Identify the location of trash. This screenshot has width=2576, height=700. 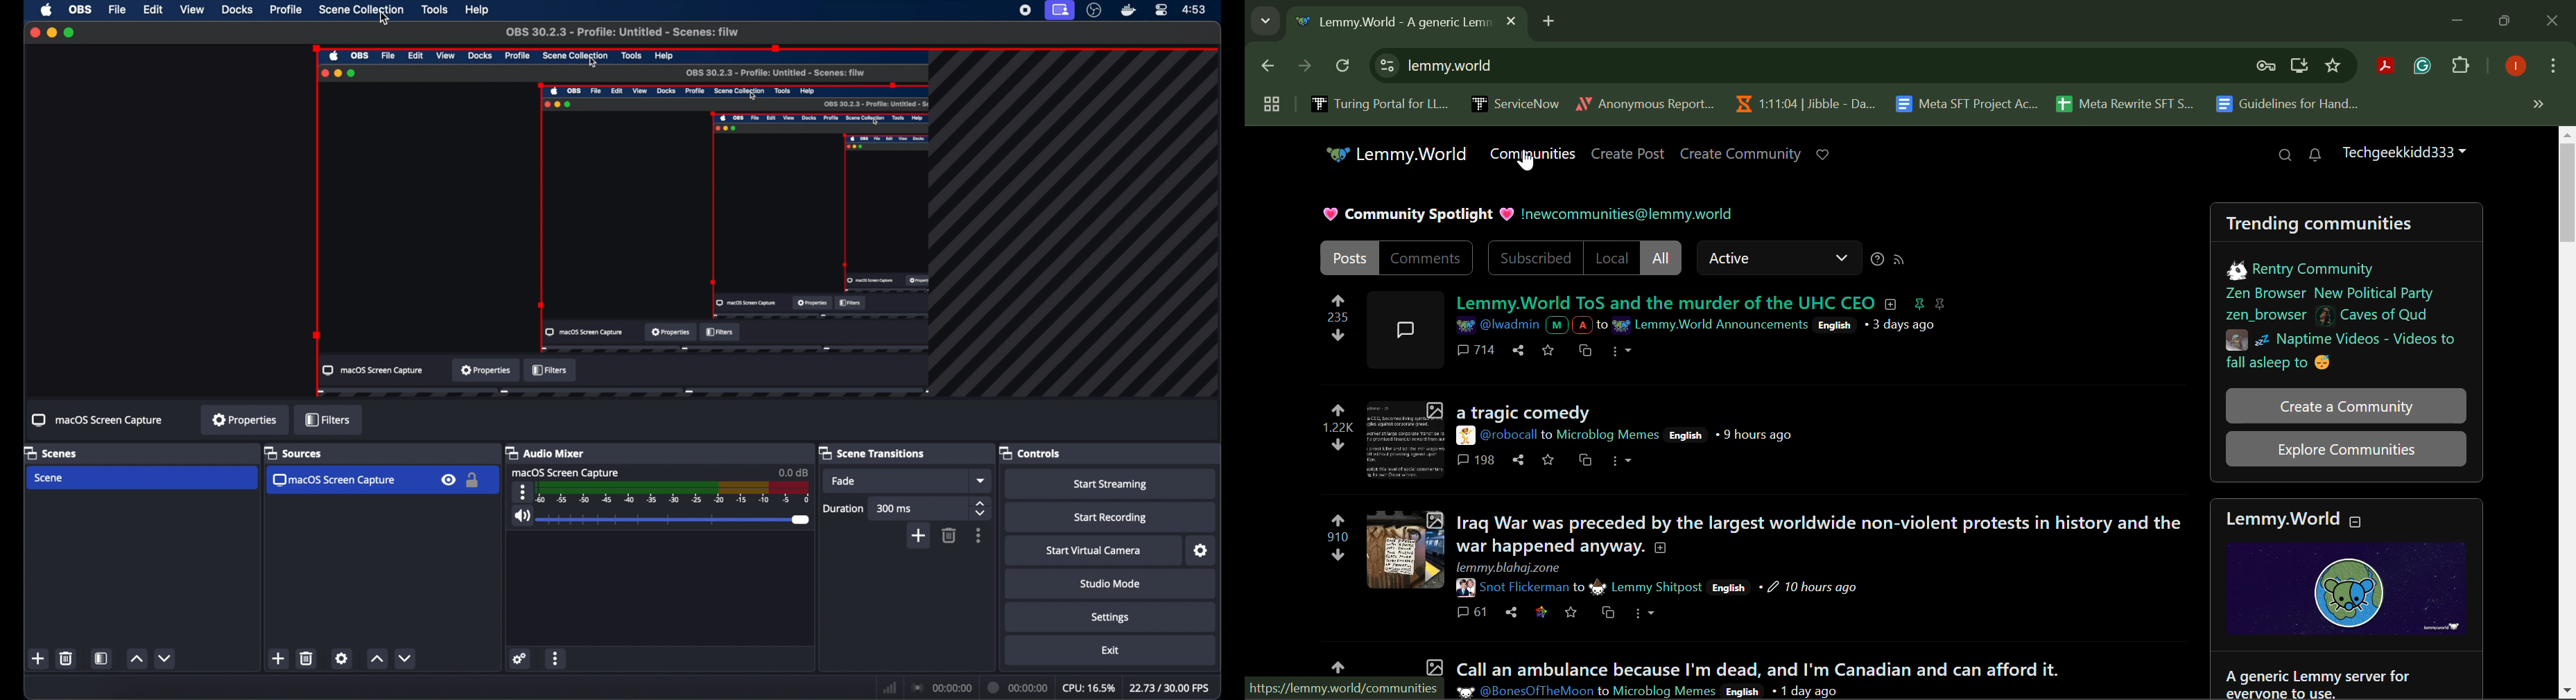
(66, 659).